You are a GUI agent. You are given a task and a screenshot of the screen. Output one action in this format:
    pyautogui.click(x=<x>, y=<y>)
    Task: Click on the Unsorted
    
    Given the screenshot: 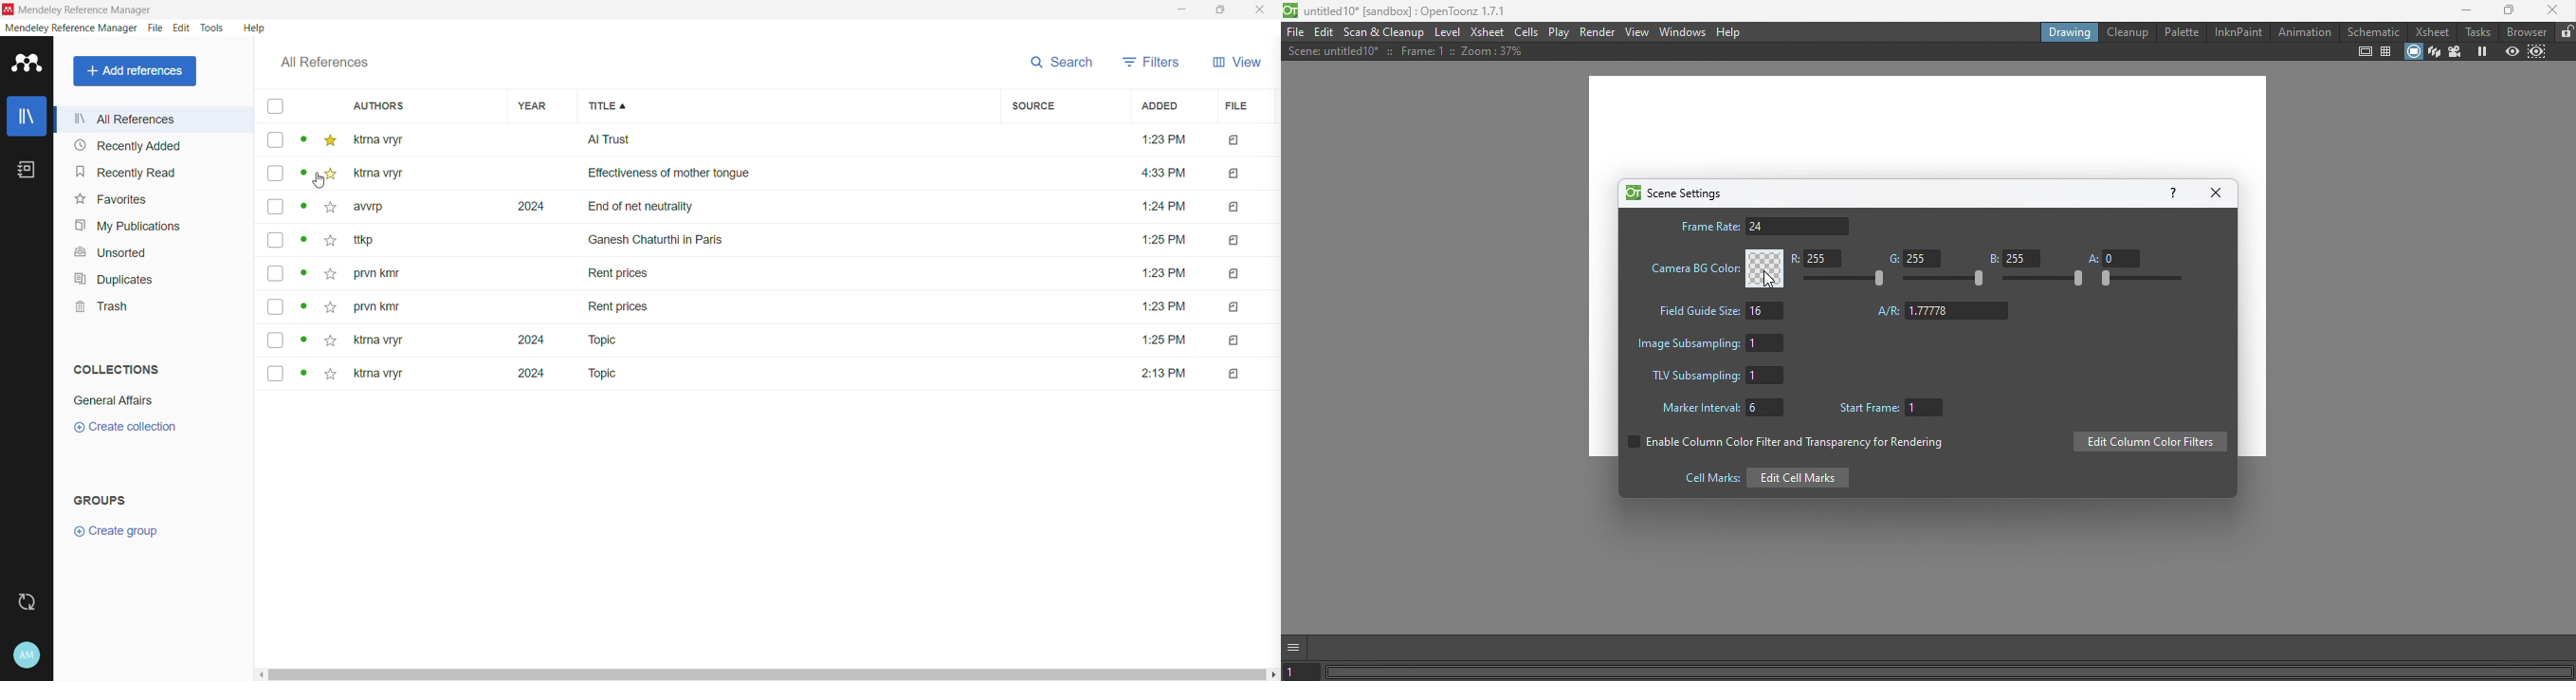 What is the action you would take?
    pyautogui.click(x=115, y=254)
    